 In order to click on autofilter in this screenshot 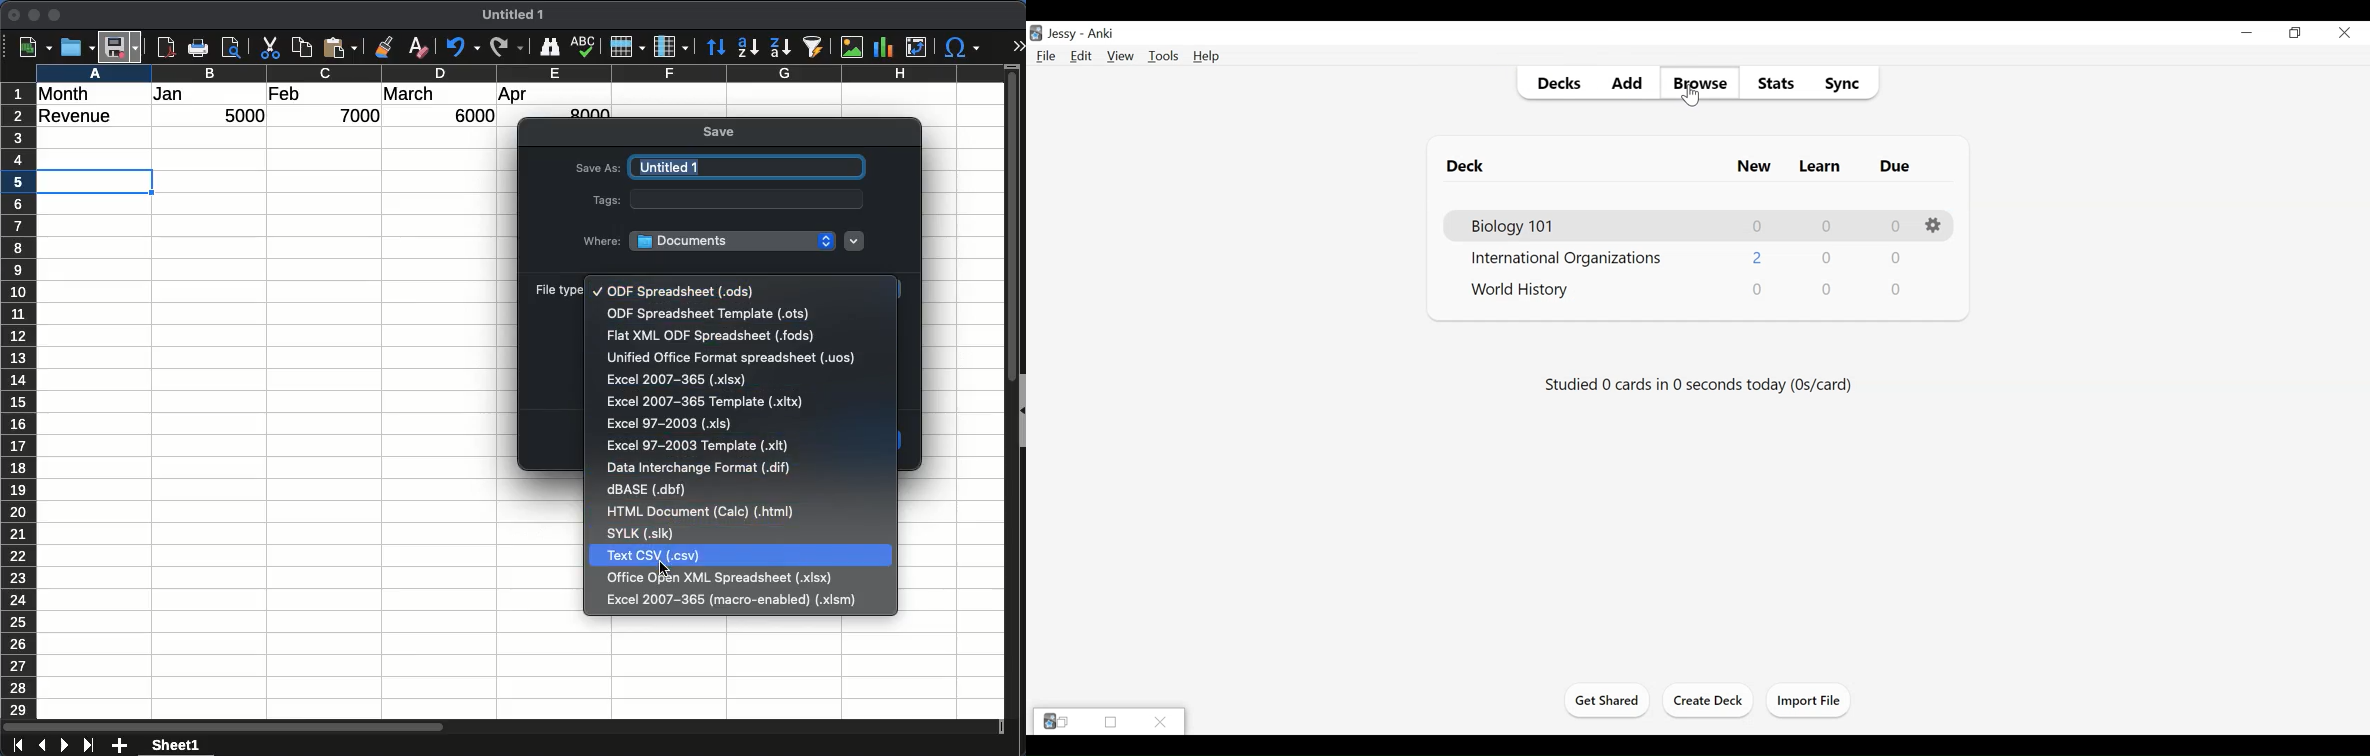, I will do `click(813, 47)`.